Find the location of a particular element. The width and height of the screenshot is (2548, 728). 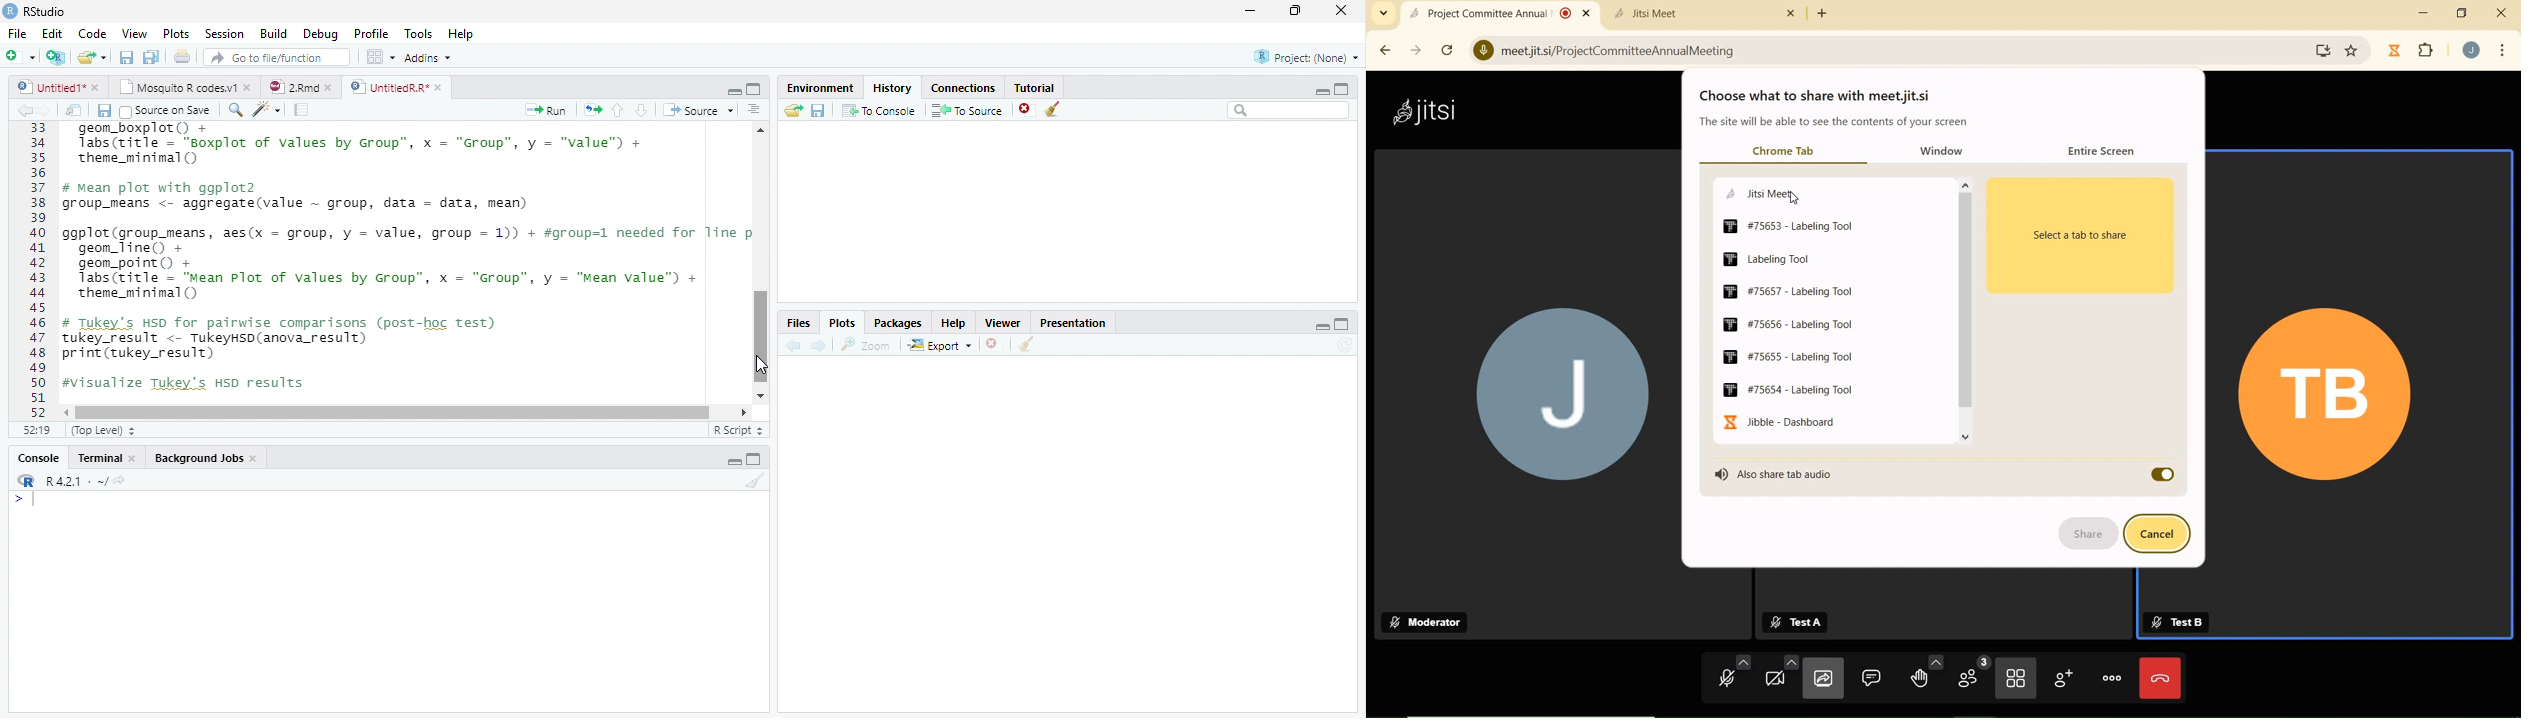

Save all is located at coordinates (108, 112).